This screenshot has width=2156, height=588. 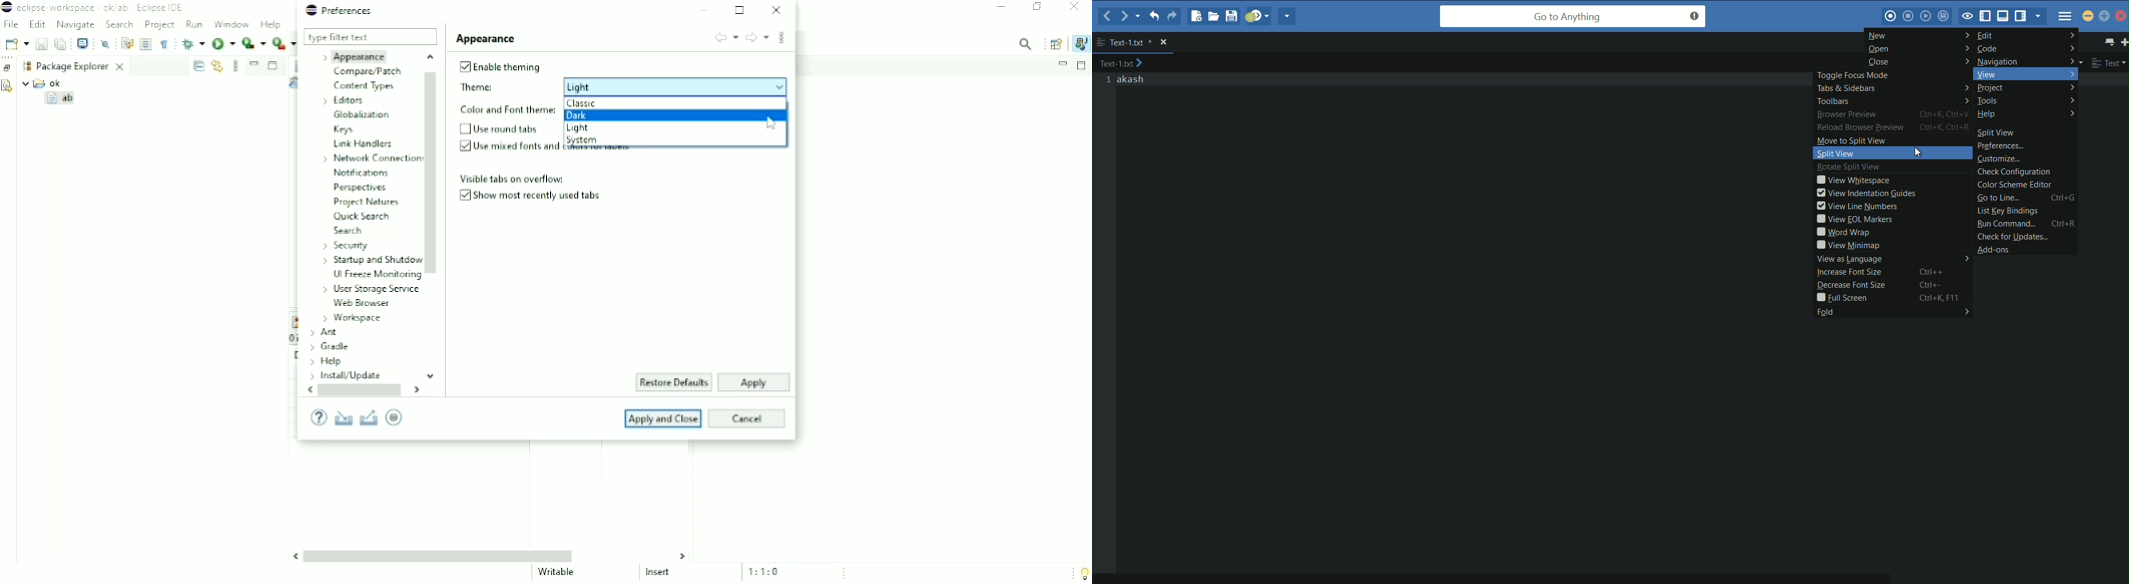 I want to click on Oomph preference recorder, so click(x=401, y=418).